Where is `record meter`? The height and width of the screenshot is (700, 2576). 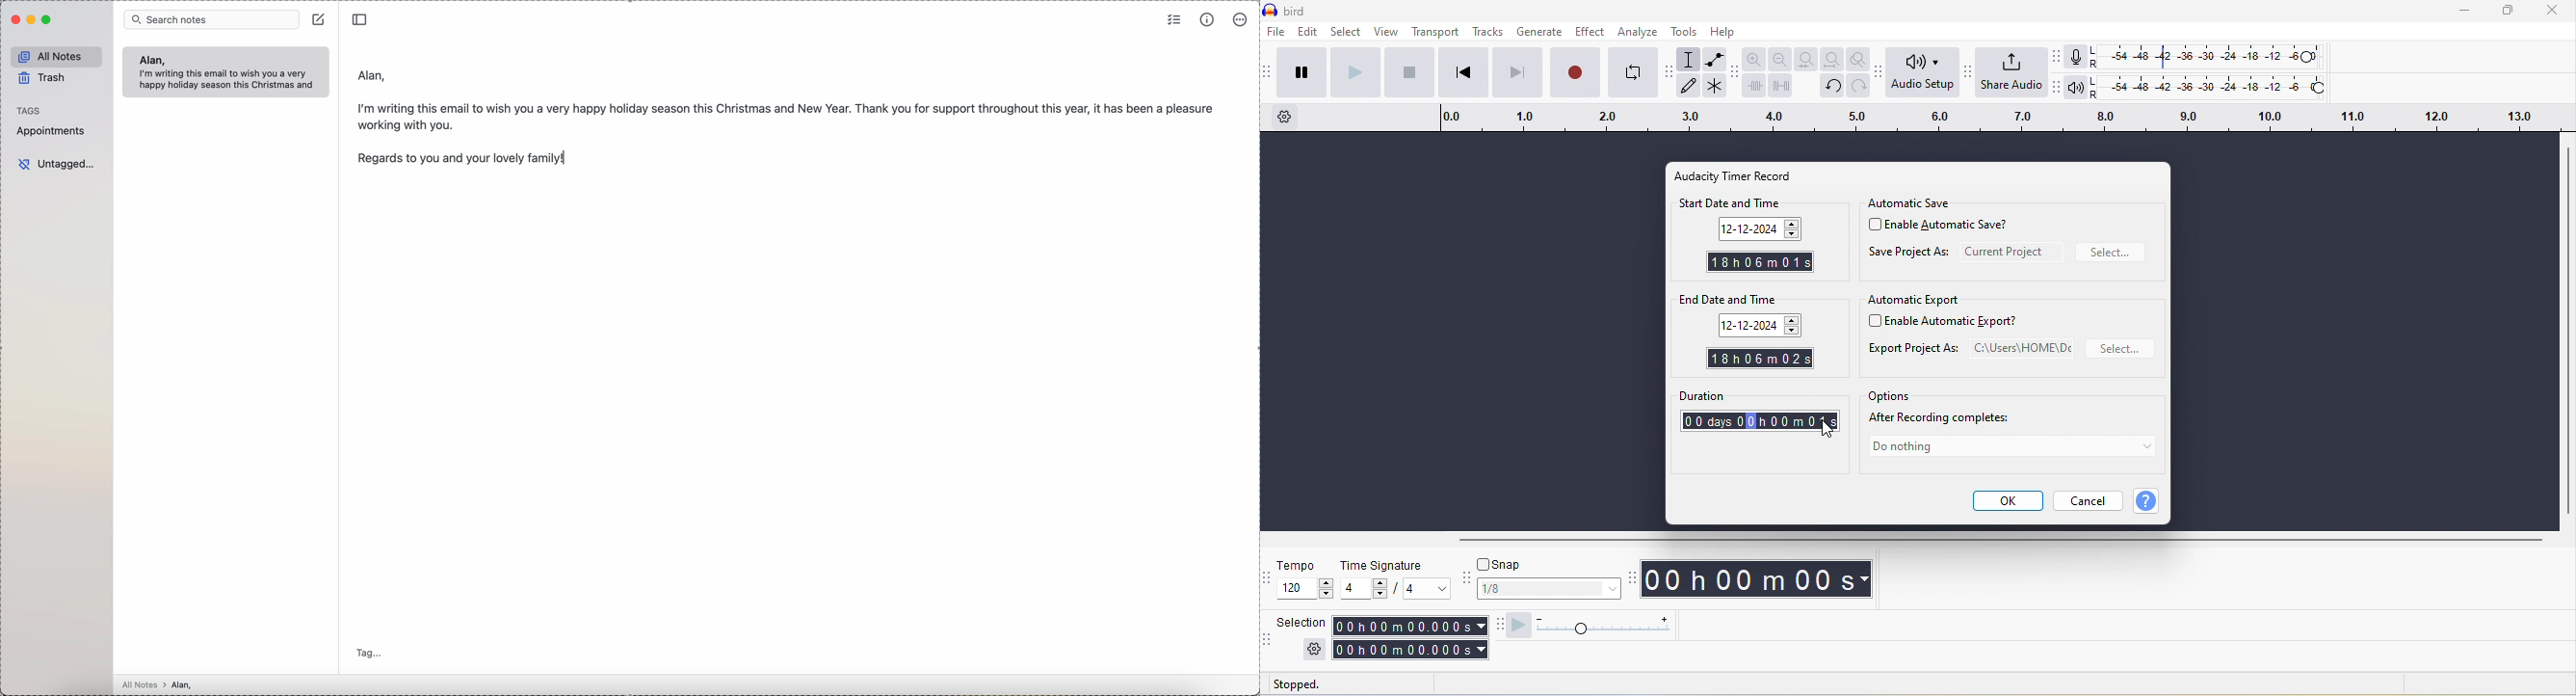
record meter is located at coordinates (2077, 57).